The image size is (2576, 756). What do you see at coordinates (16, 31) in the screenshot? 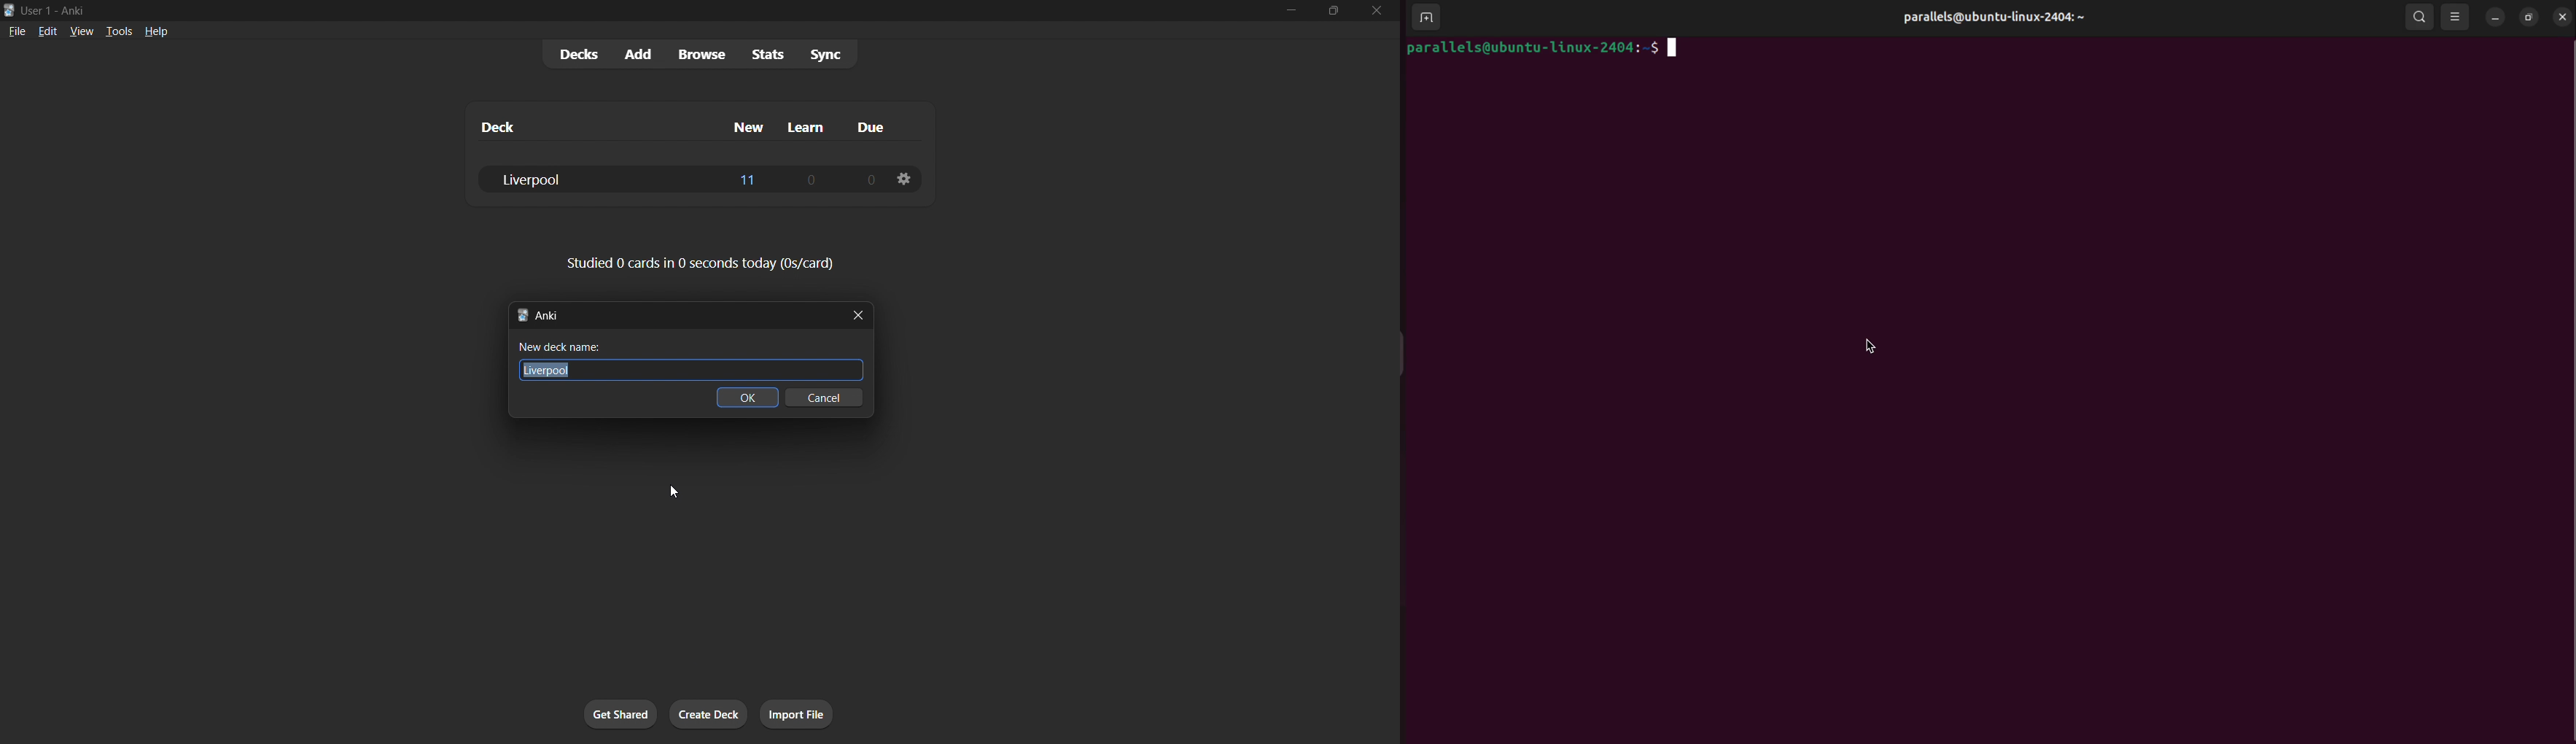
I see `file` at bounding box center [16, 31].